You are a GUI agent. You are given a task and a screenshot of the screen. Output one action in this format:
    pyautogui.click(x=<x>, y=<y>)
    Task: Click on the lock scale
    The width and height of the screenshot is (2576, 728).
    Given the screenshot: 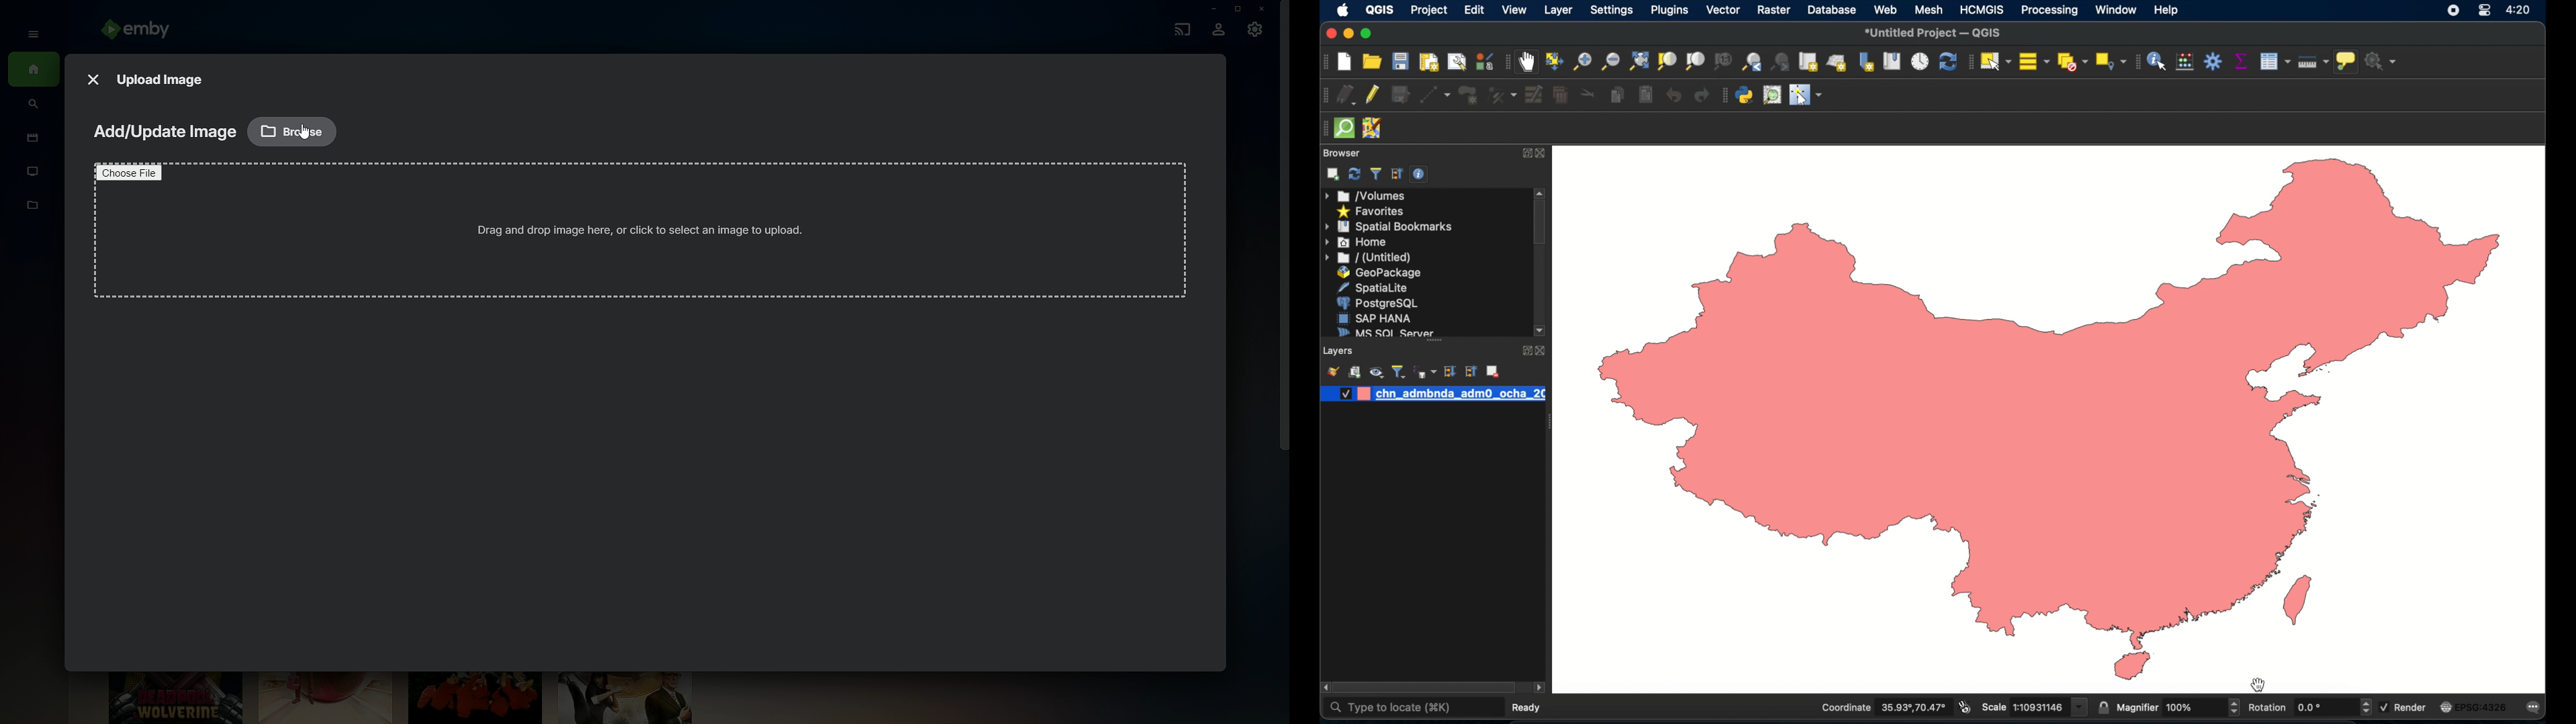 What is the action you would take?
    pyautogui.click(x=2103, y=708)
    